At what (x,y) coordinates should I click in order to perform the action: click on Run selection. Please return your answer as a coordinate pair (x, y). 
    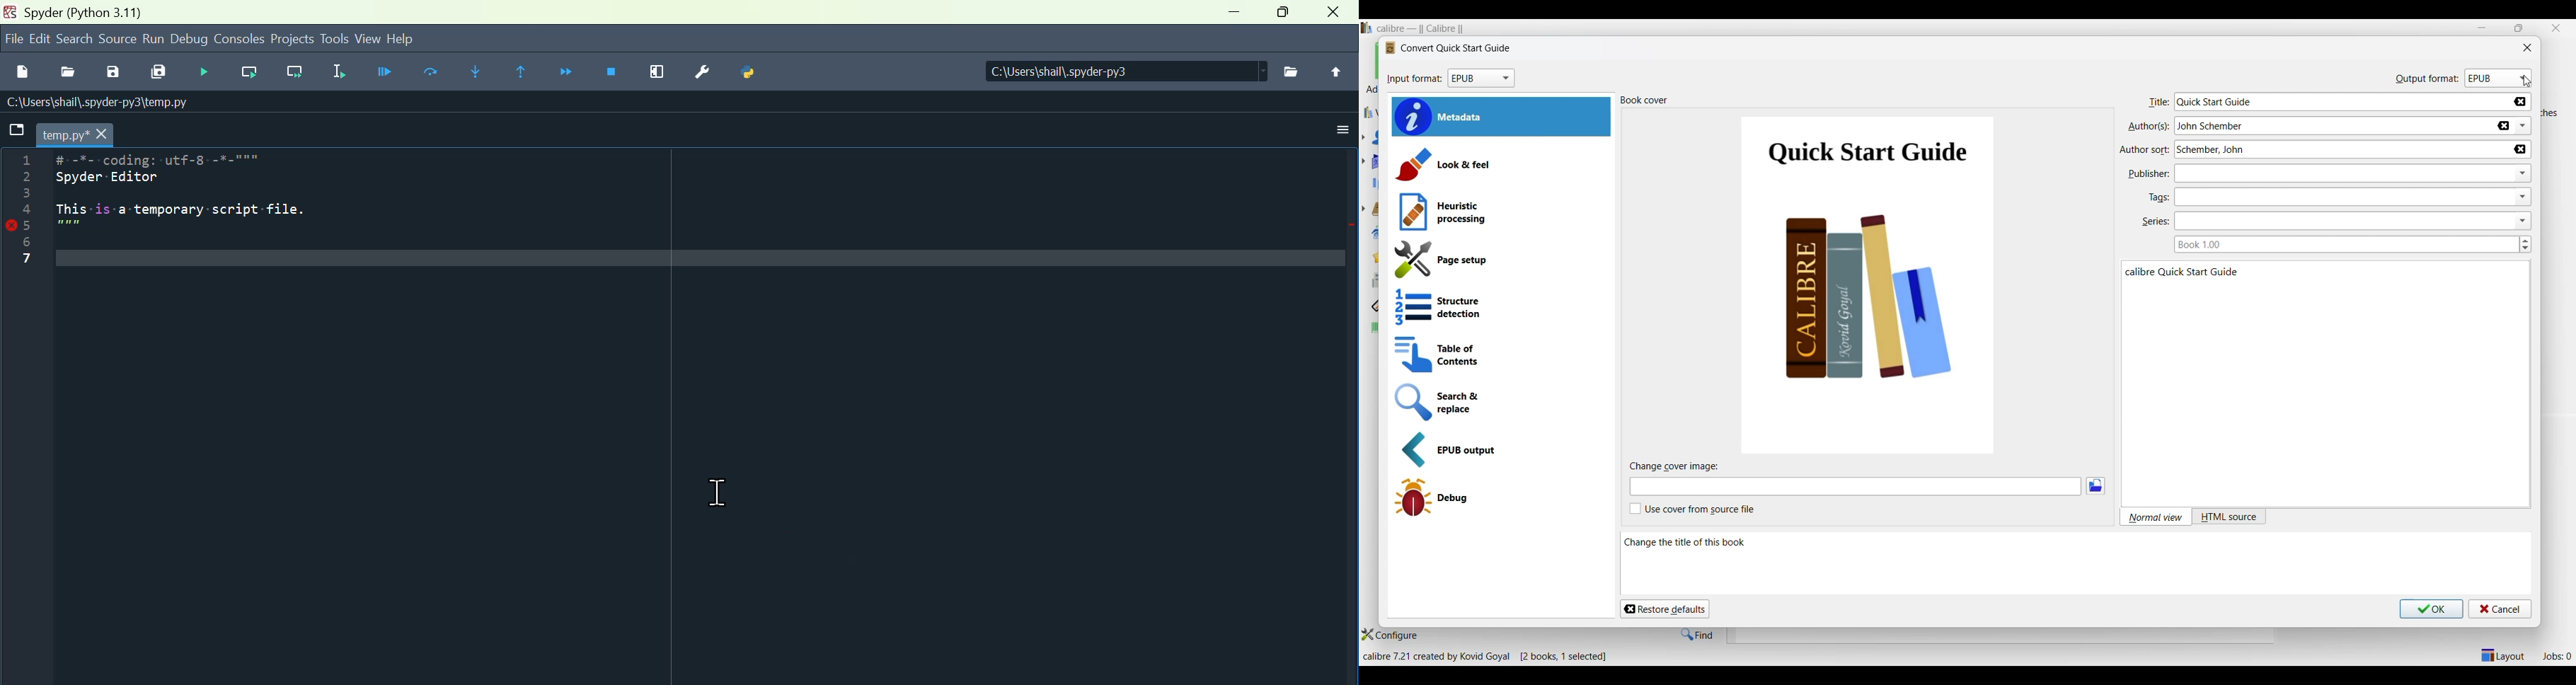
    Looking at the image, I should click on (338, 74).